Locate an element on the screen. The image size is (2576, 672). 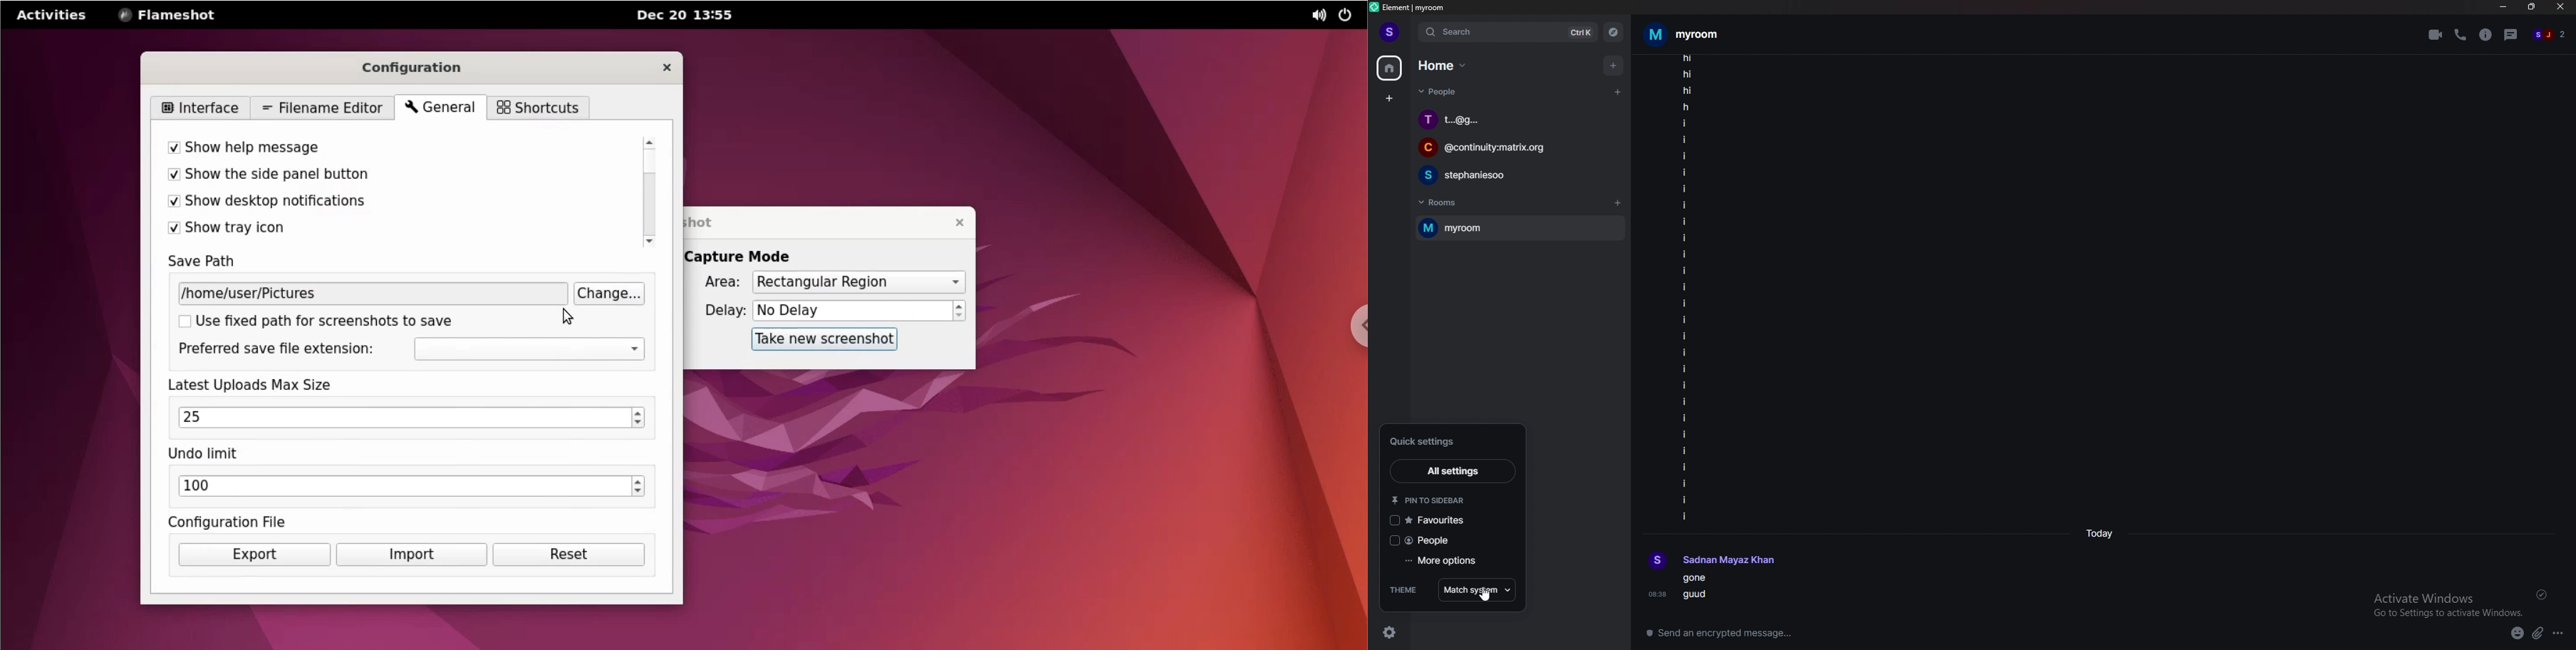
favourites is located at coordinates (1446, 520).